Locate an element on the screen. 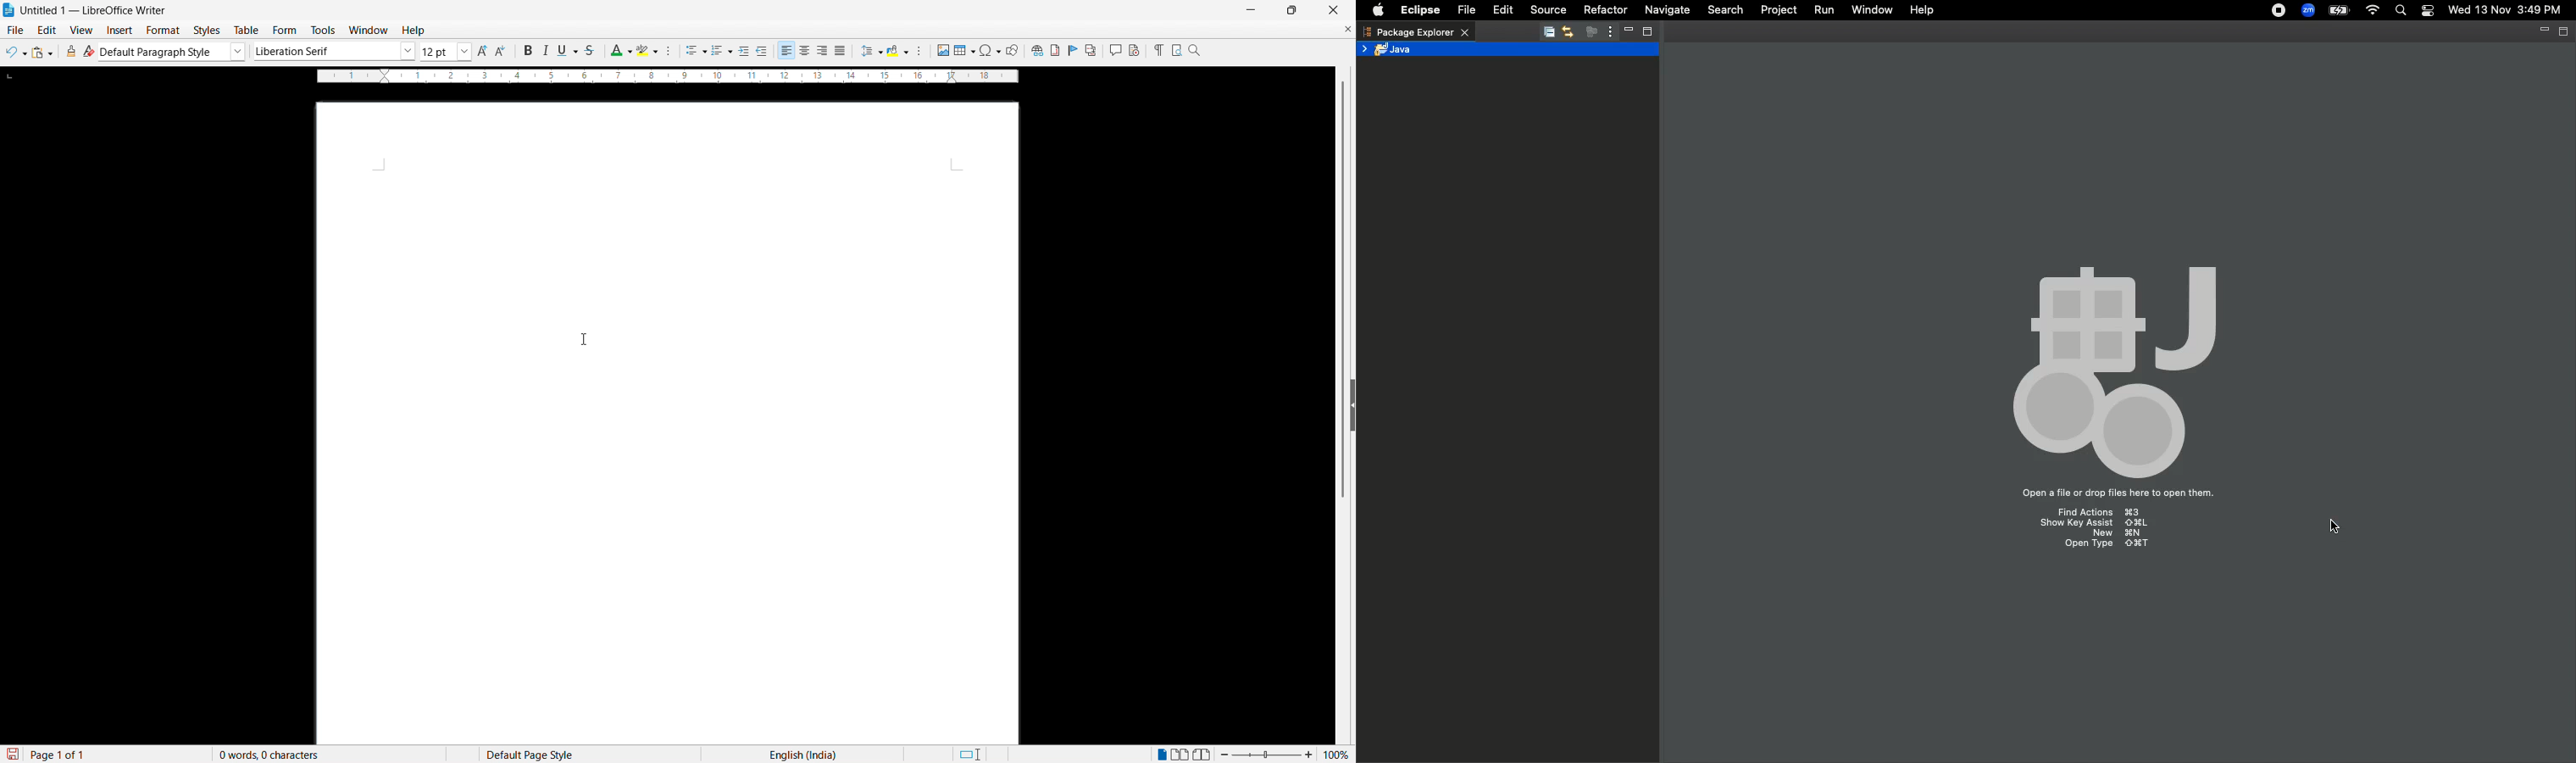 The height and width of the screenshot is (784, 2576). Page 1 of 1 is located at coordinates (59, 754).